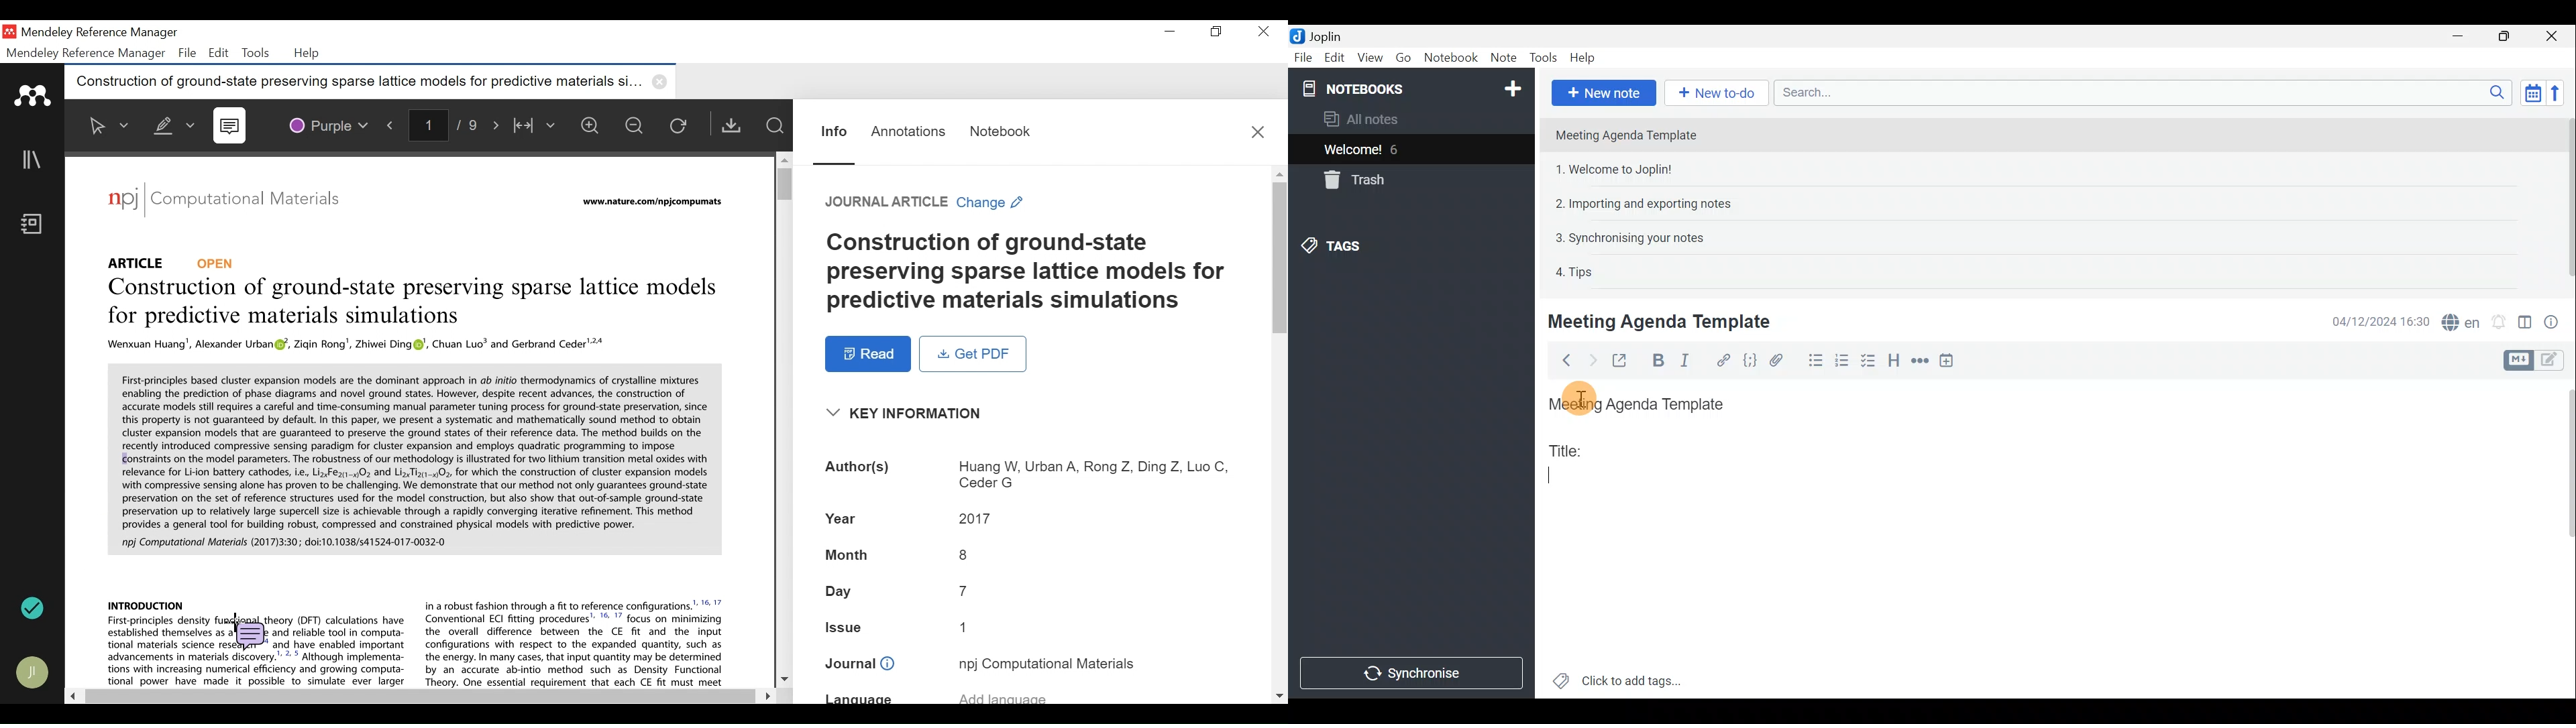 Image resolution: width=2576 pixels, height=728 pixels. What do you see at coordinates (1591, 360) in the screenshot?
I see `Forward` at bounding box center [1591, 360].